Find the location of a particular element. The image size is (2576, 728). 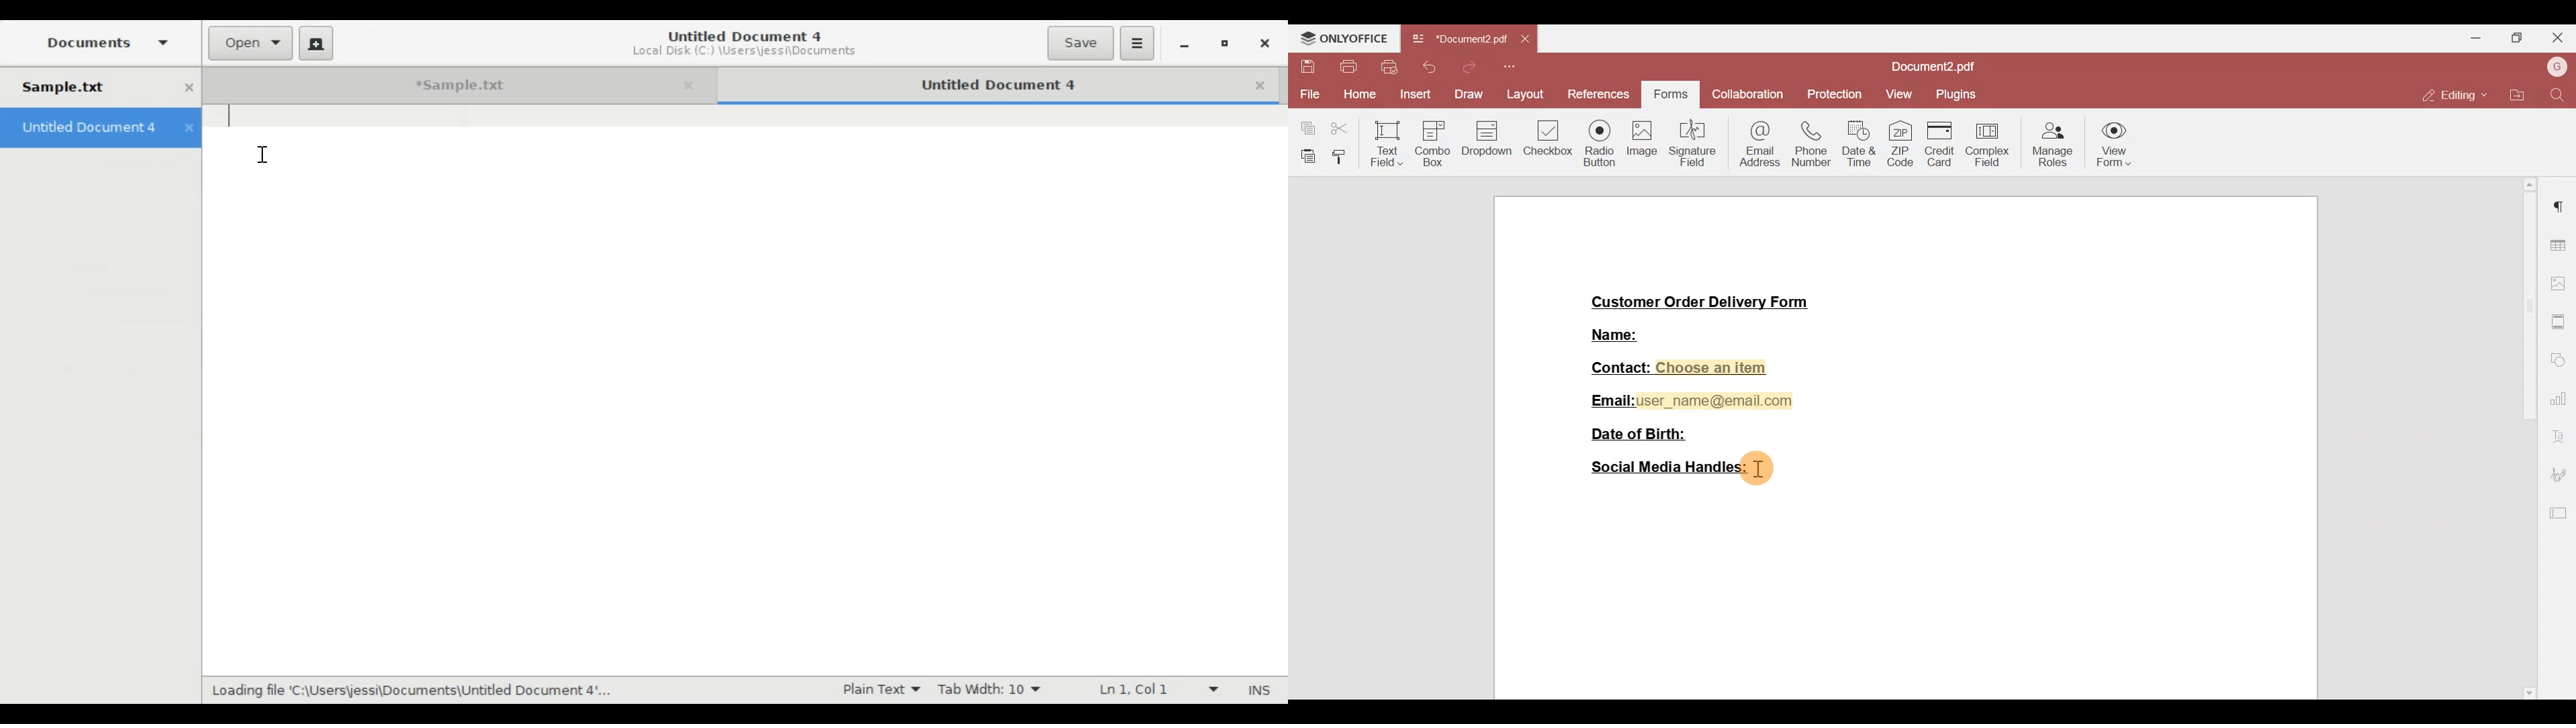

Complex field is located at coordinates (1991, 141).